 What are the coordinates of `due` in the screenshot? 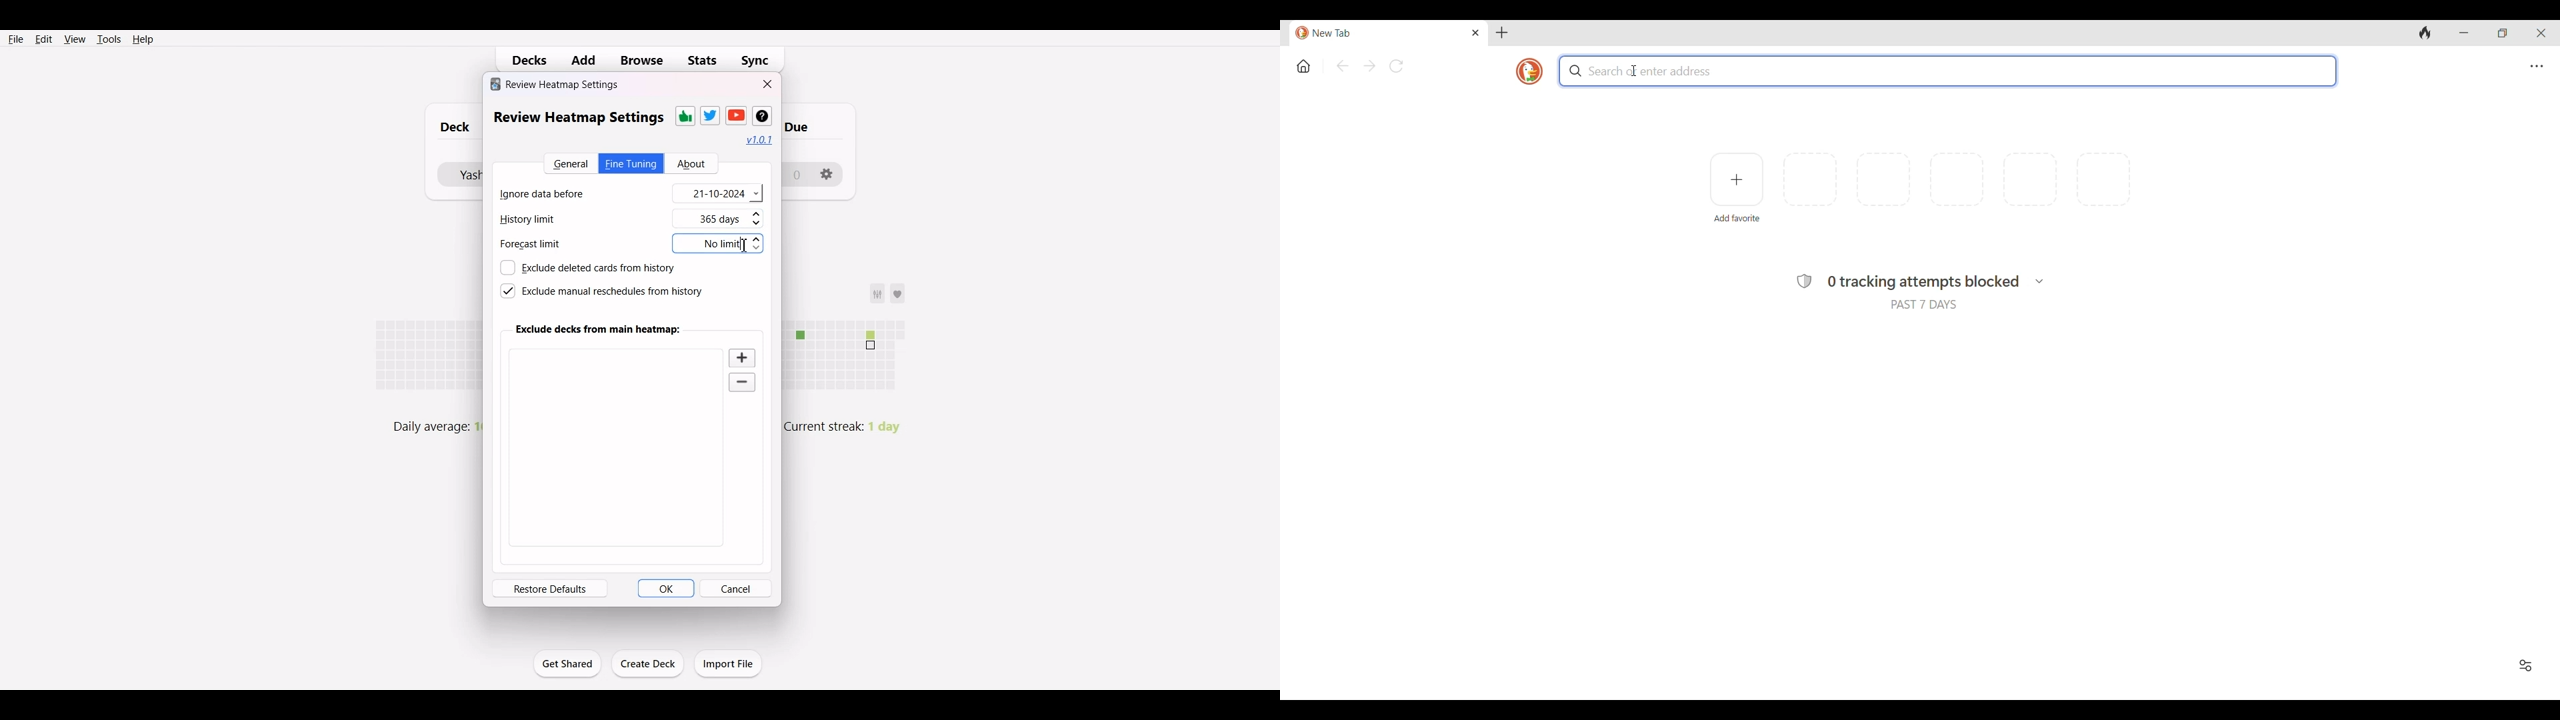 It's located at (808, 125).